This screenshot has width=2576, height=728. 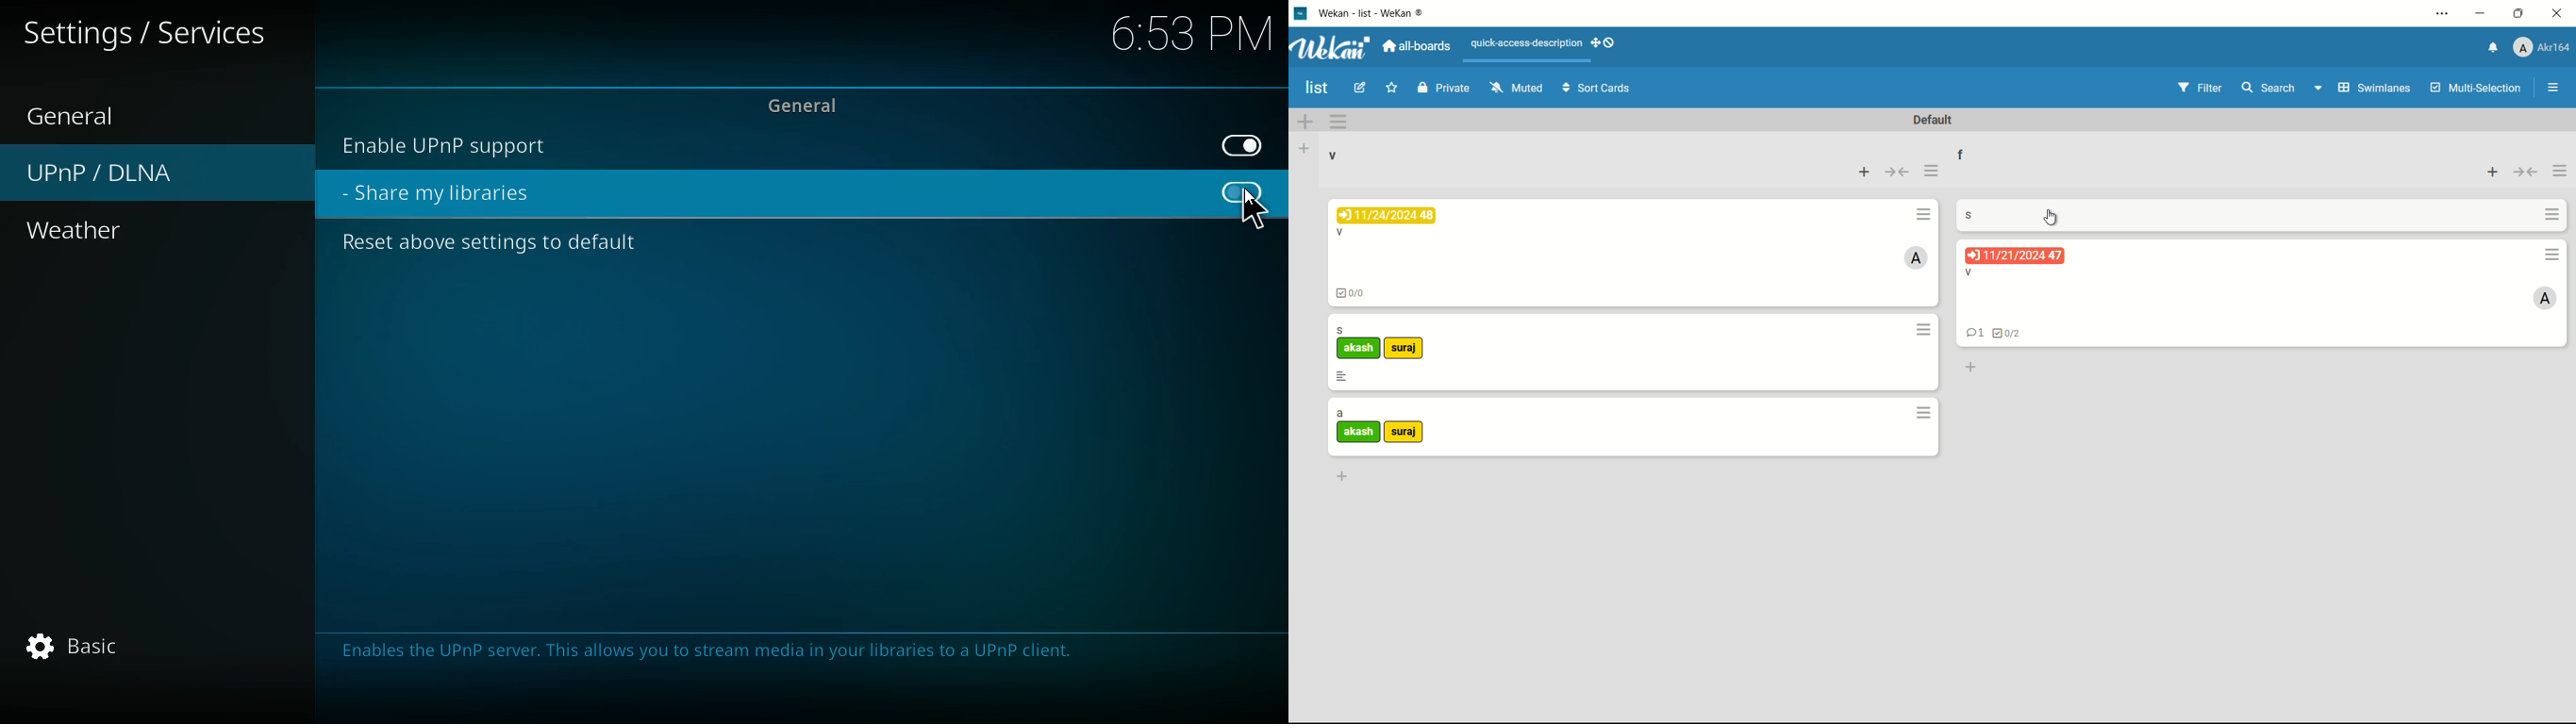 I want to click on add card top of list, so click(x=2494, y=173).